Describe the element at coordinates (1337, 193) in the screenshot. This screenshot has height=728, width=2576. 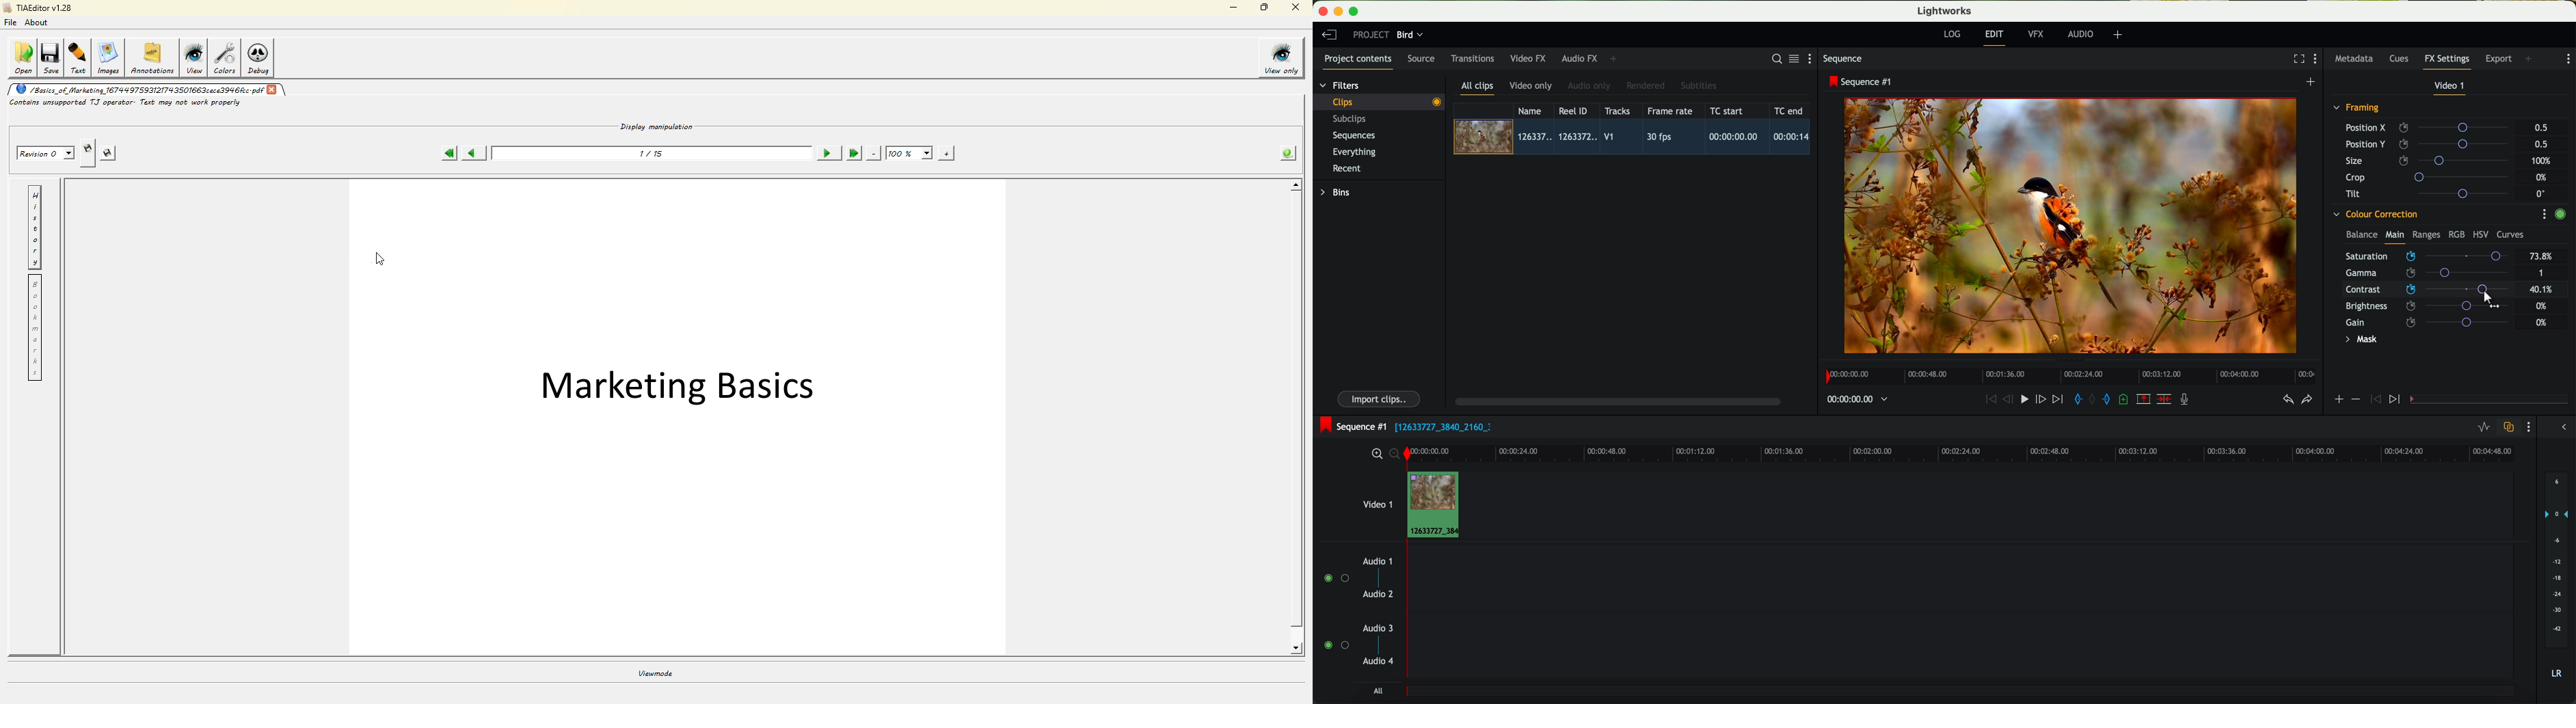
I see `bins` at that location.